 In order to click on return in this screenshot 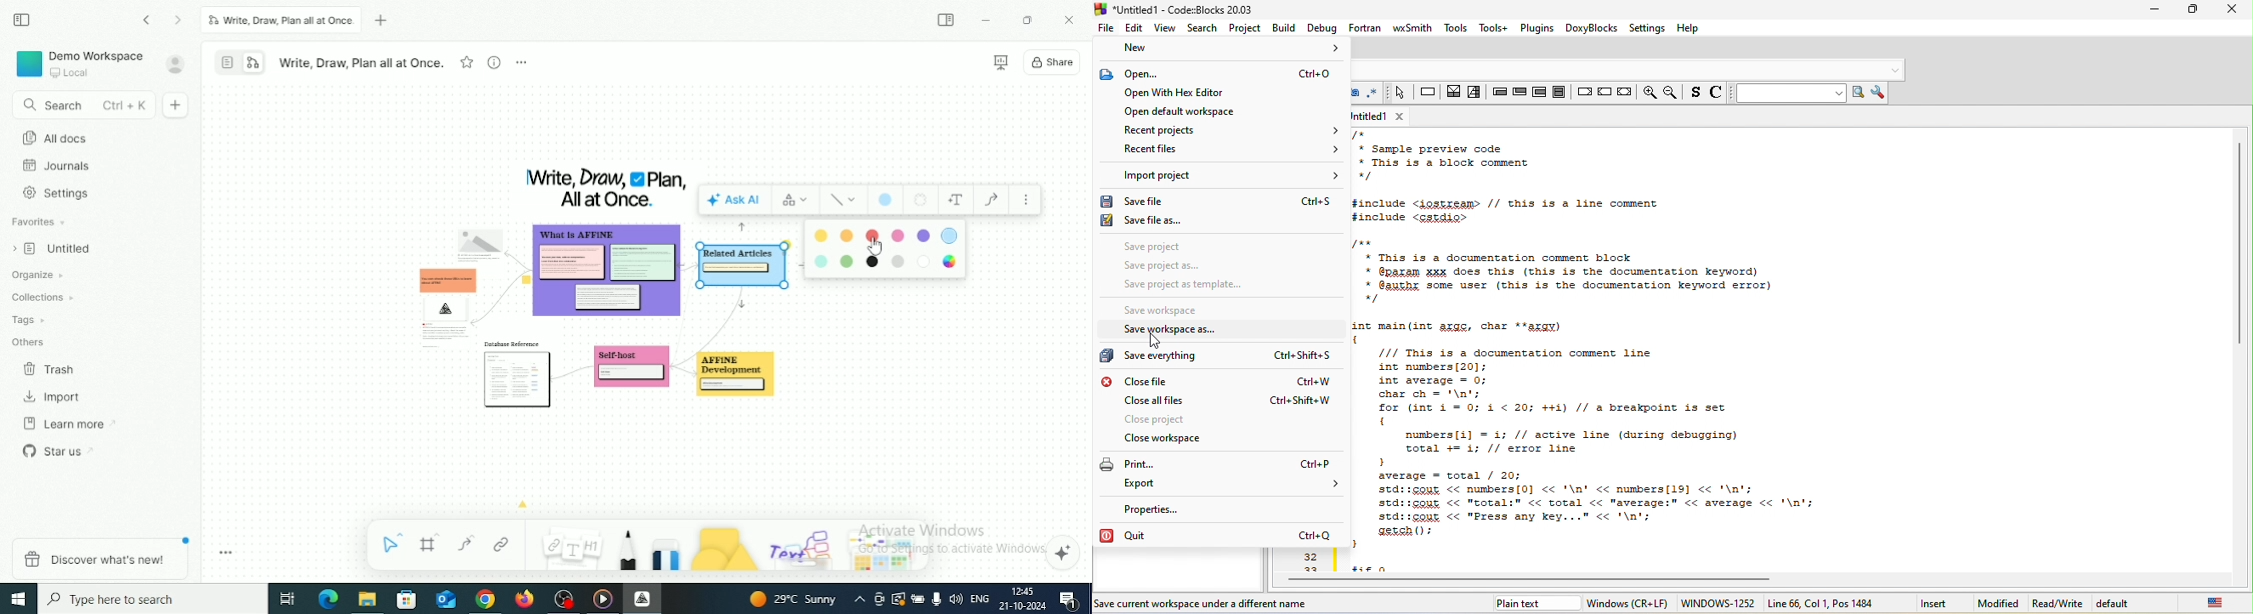, I will do `click(1624, 93)`.